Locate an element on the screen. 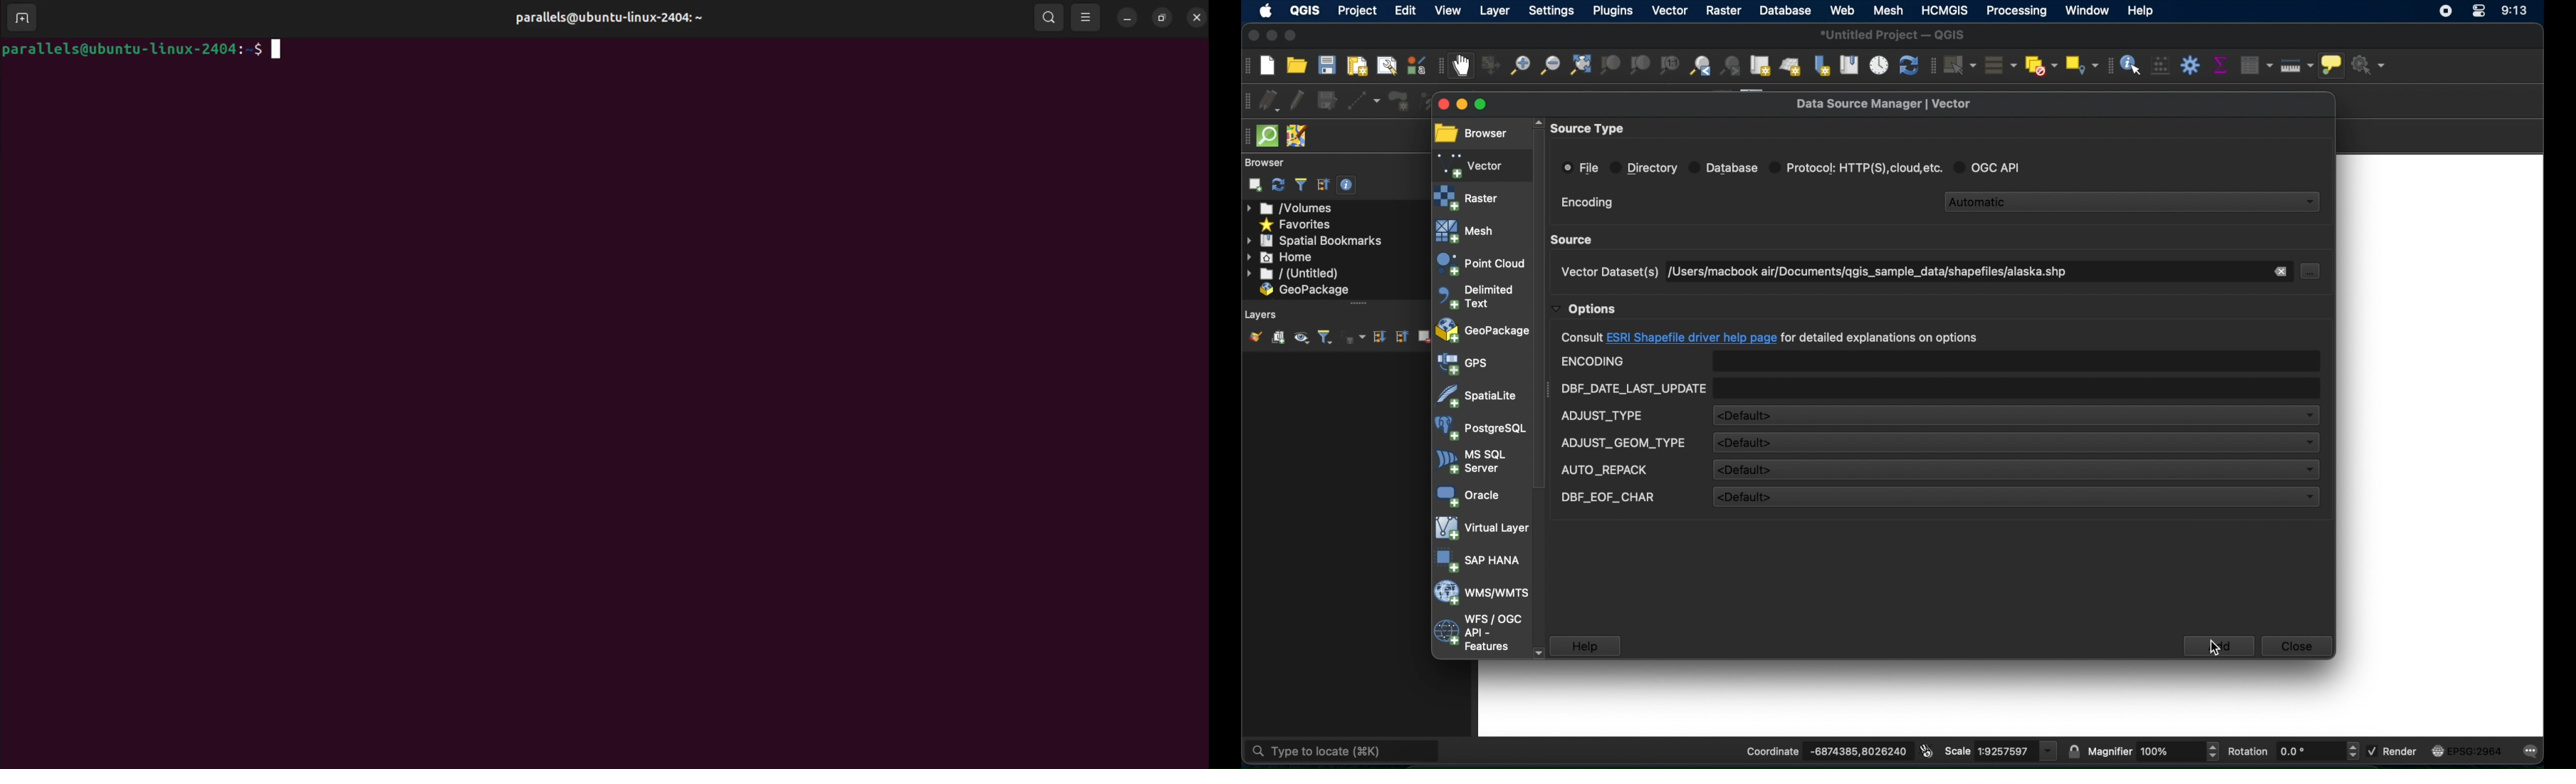  select dataset button is located at coordinates (2311, 271).